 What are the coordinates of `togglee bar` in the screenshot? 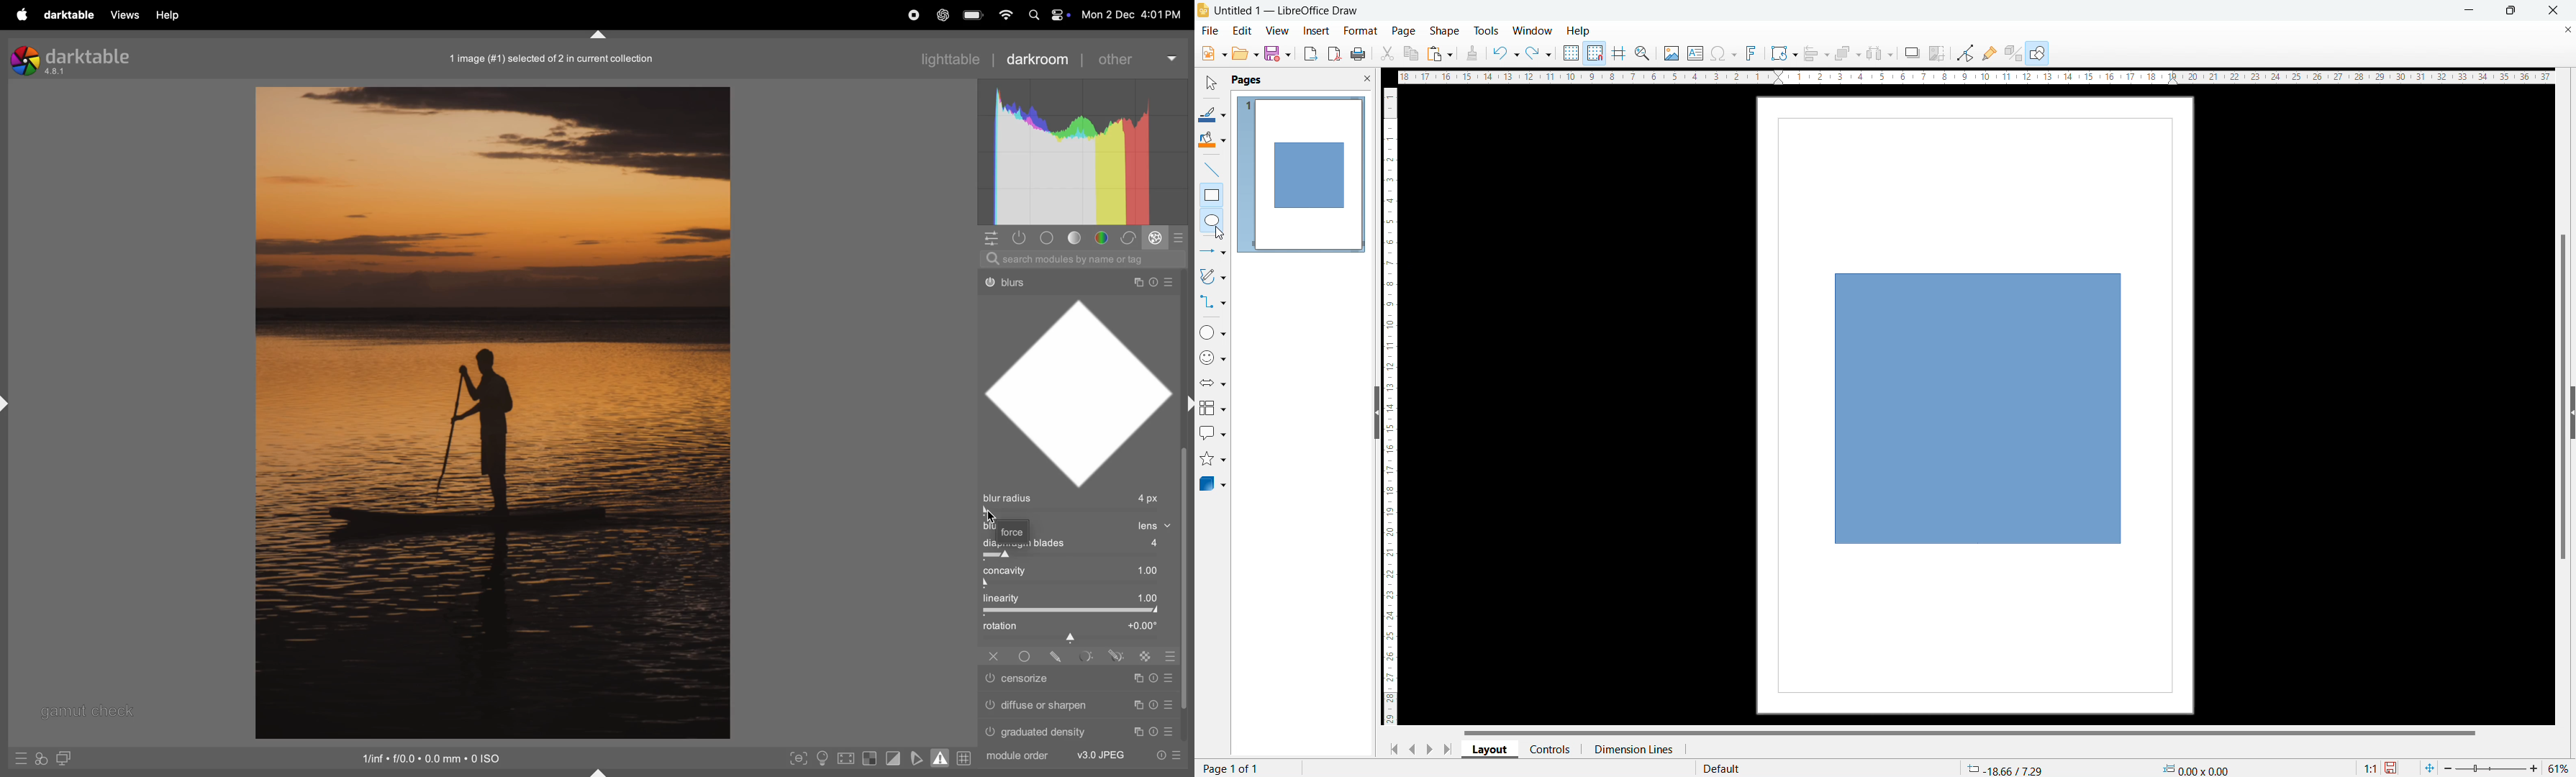 It's located at (1075, 611).